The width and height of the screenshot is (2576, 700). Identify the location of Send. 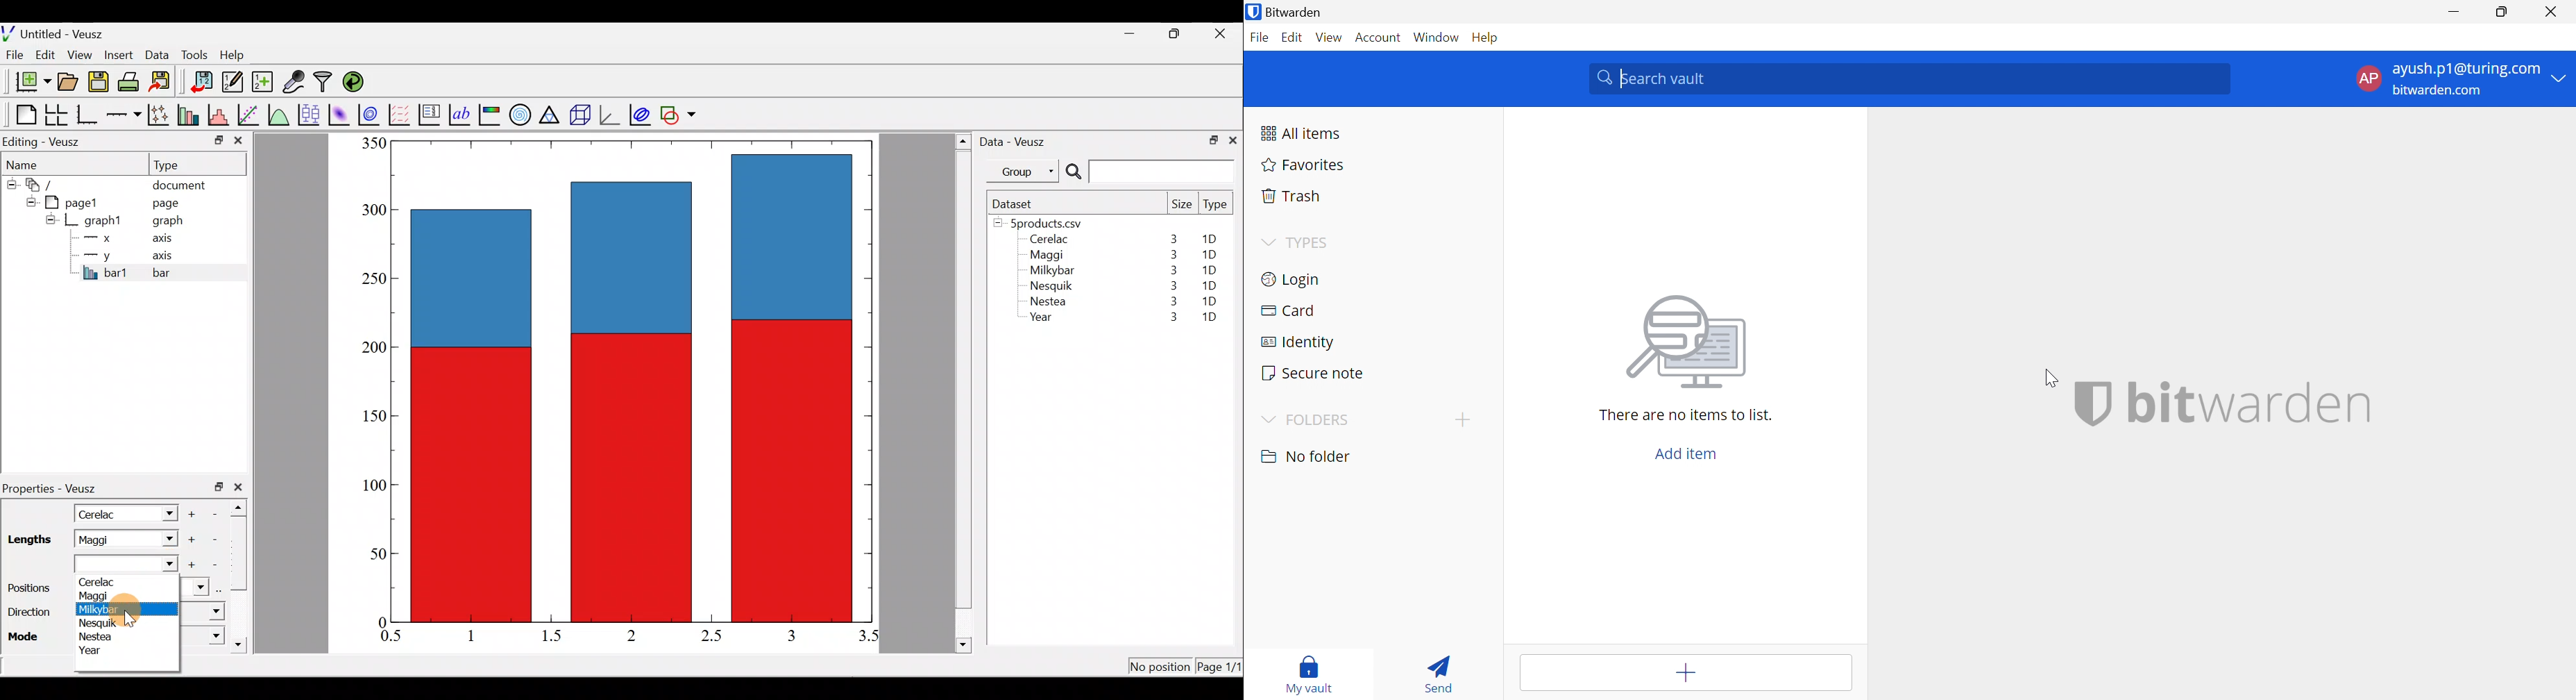
(1437, 672).